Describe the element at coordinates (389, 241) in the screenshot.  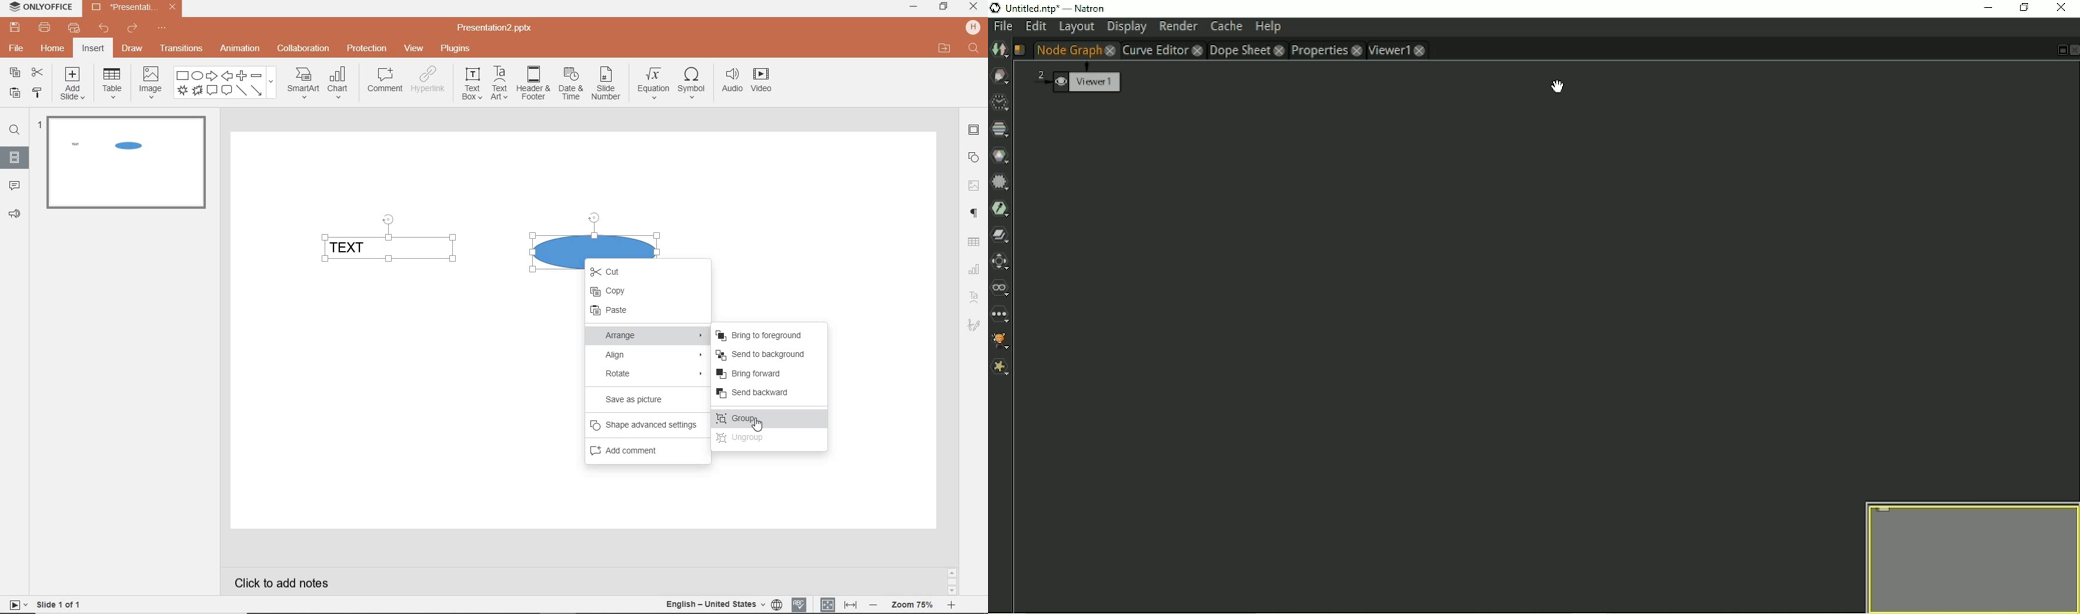
I see `TEXT FIELD SELECTED` at that location.